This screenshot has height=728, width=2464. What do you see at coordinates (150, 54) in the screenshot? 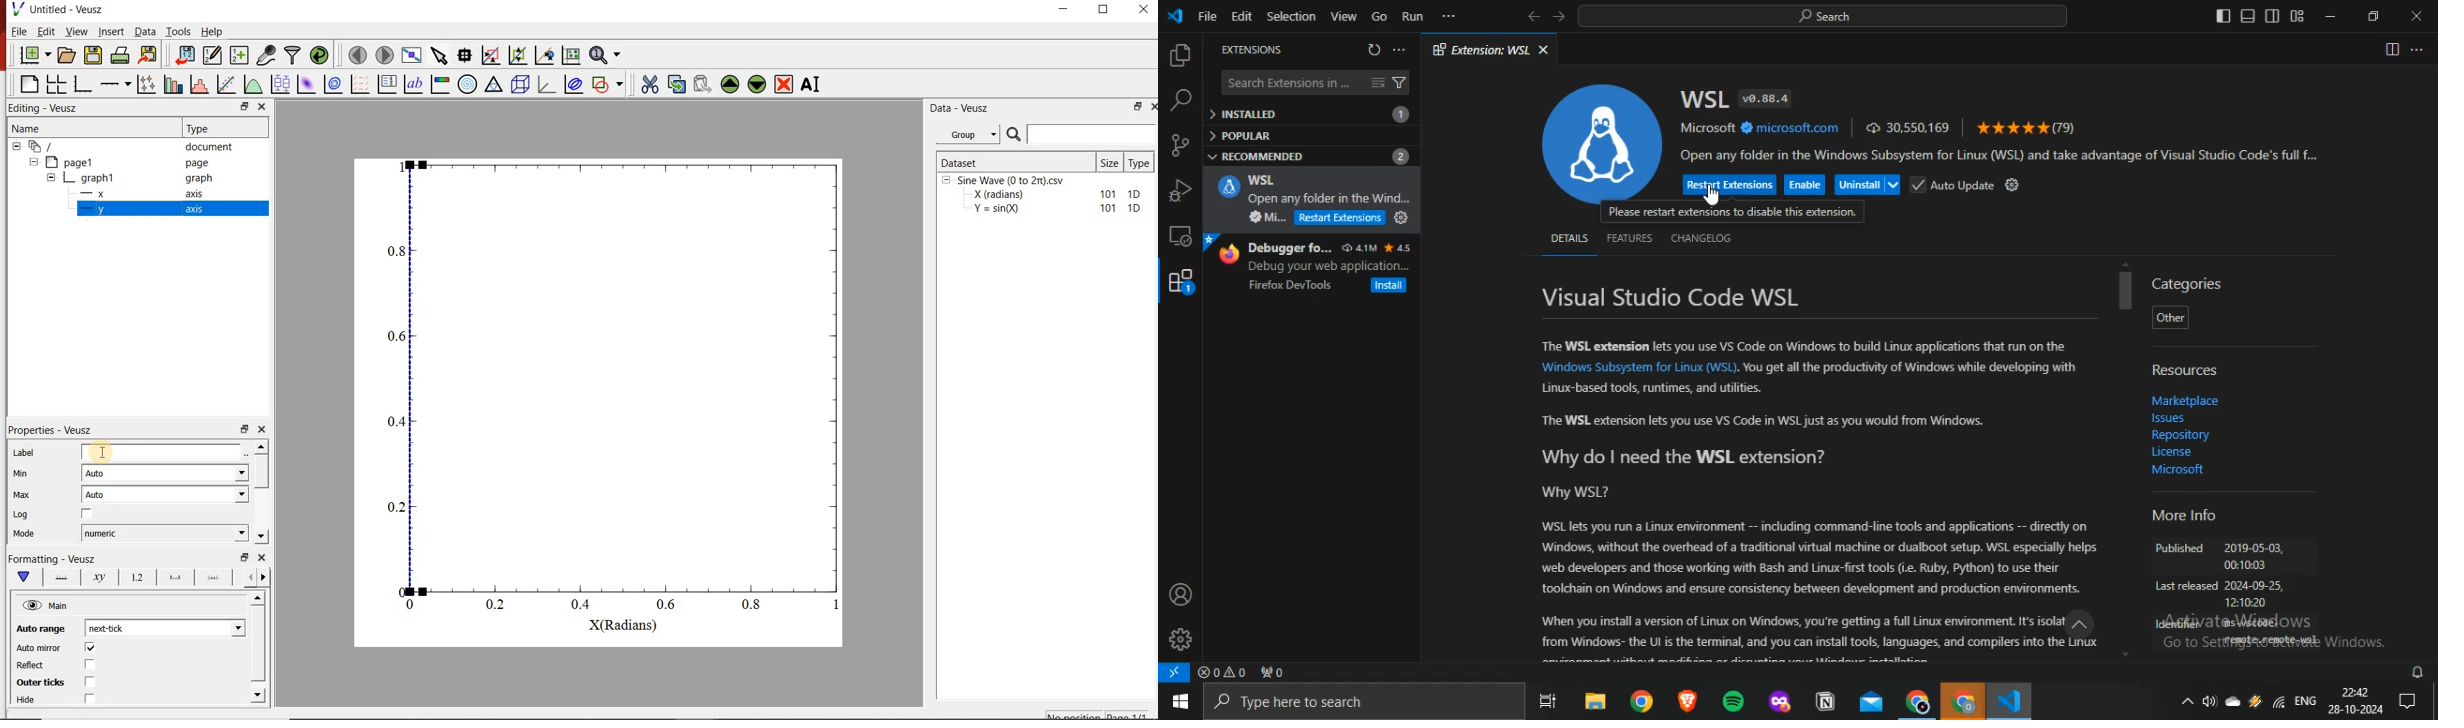
I see `export to graphics` at bounding box center [150, 54].